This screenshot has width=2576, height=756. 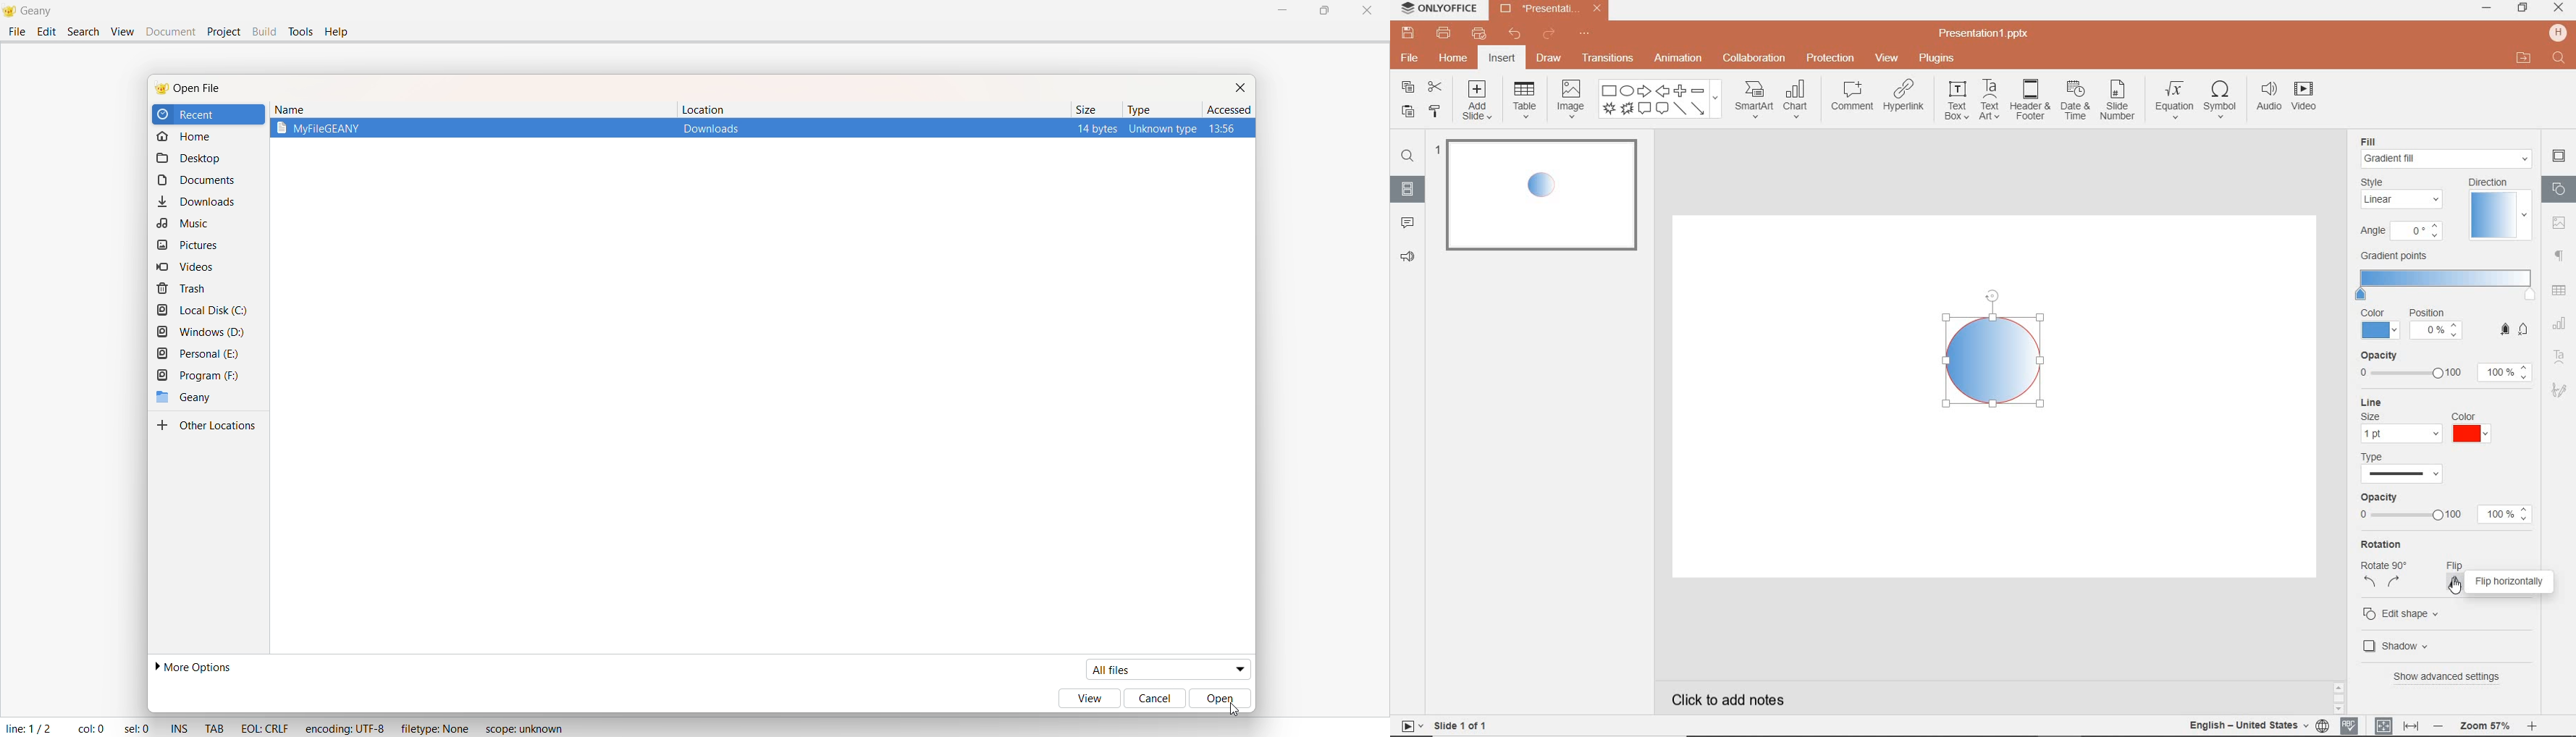 I want to click on audio, so click(x=2267, y=98).